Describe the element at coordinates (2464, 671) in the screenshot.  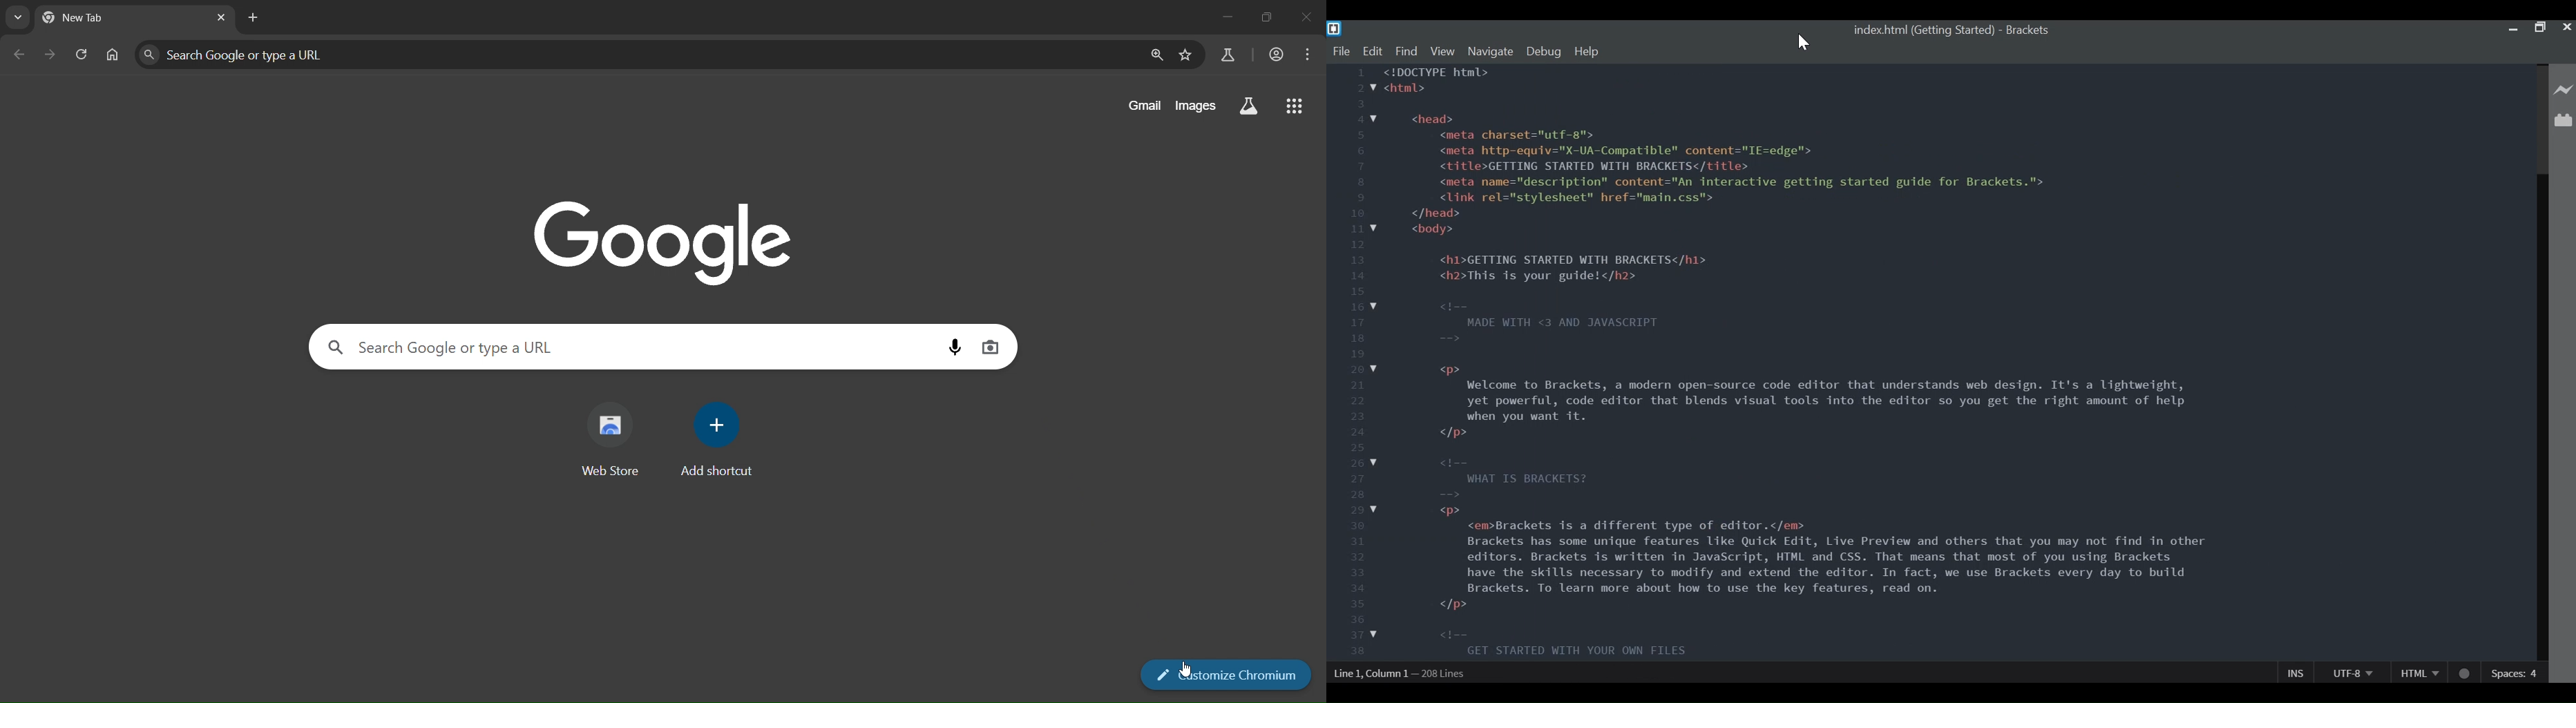
I see `Network connectivity icon` at that location.